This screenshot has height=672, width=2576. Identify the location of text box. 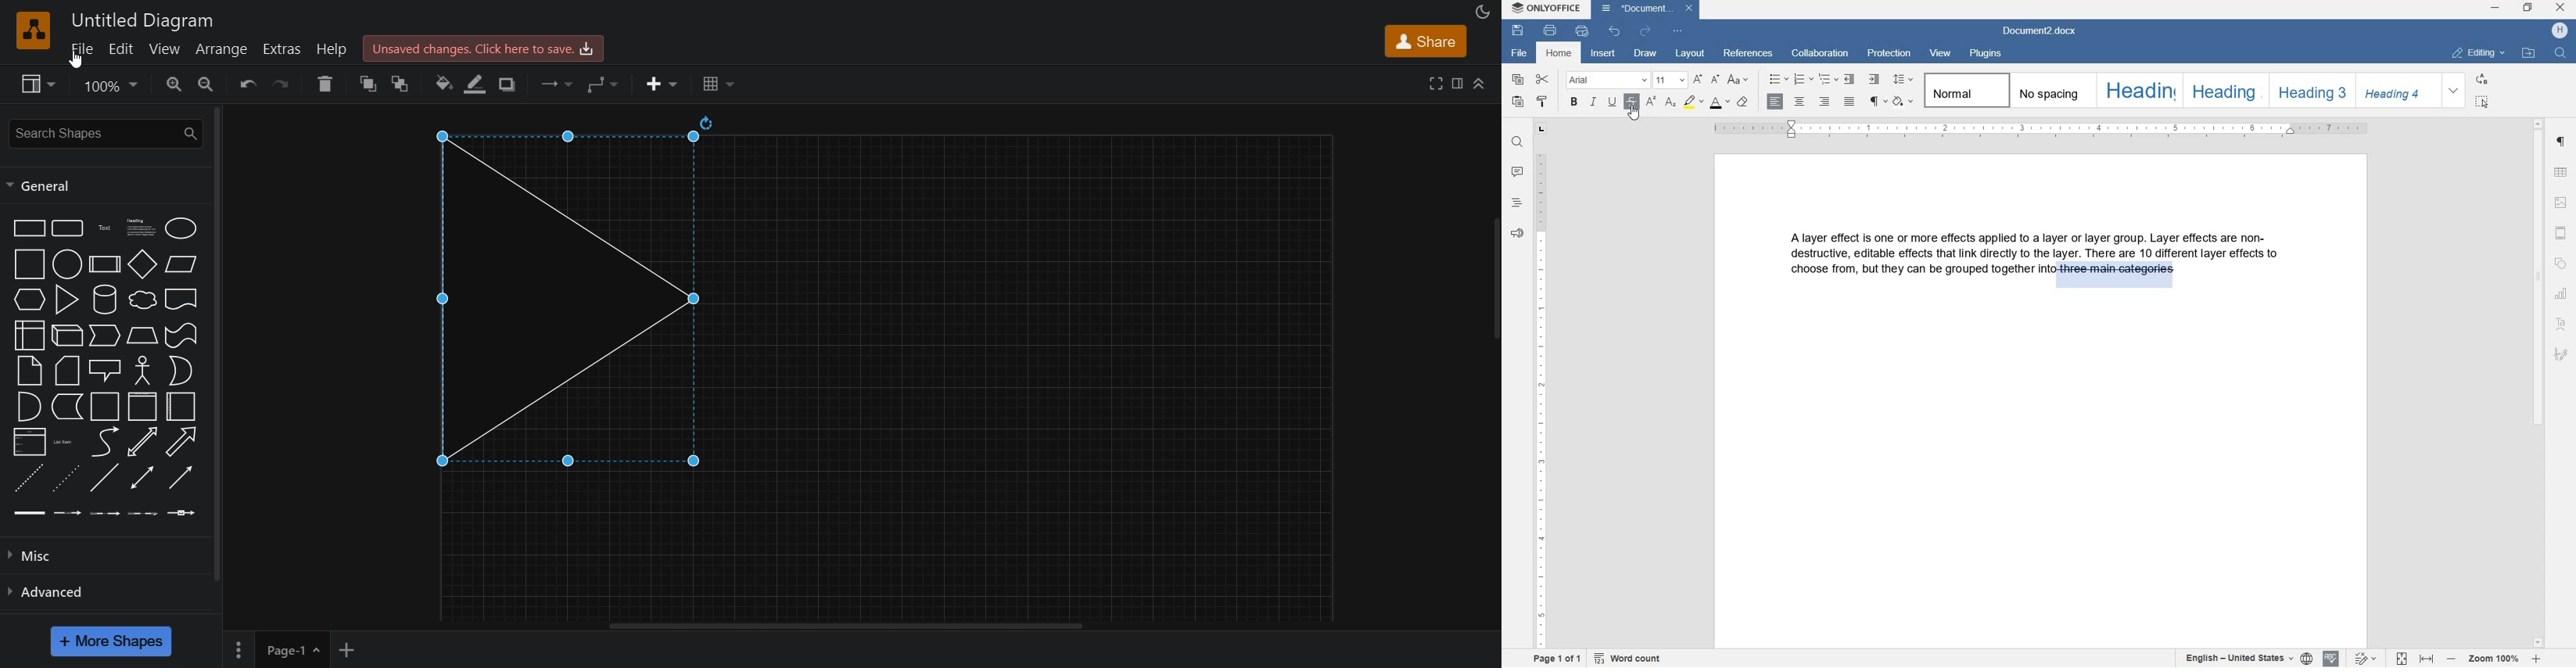
(142, 227).